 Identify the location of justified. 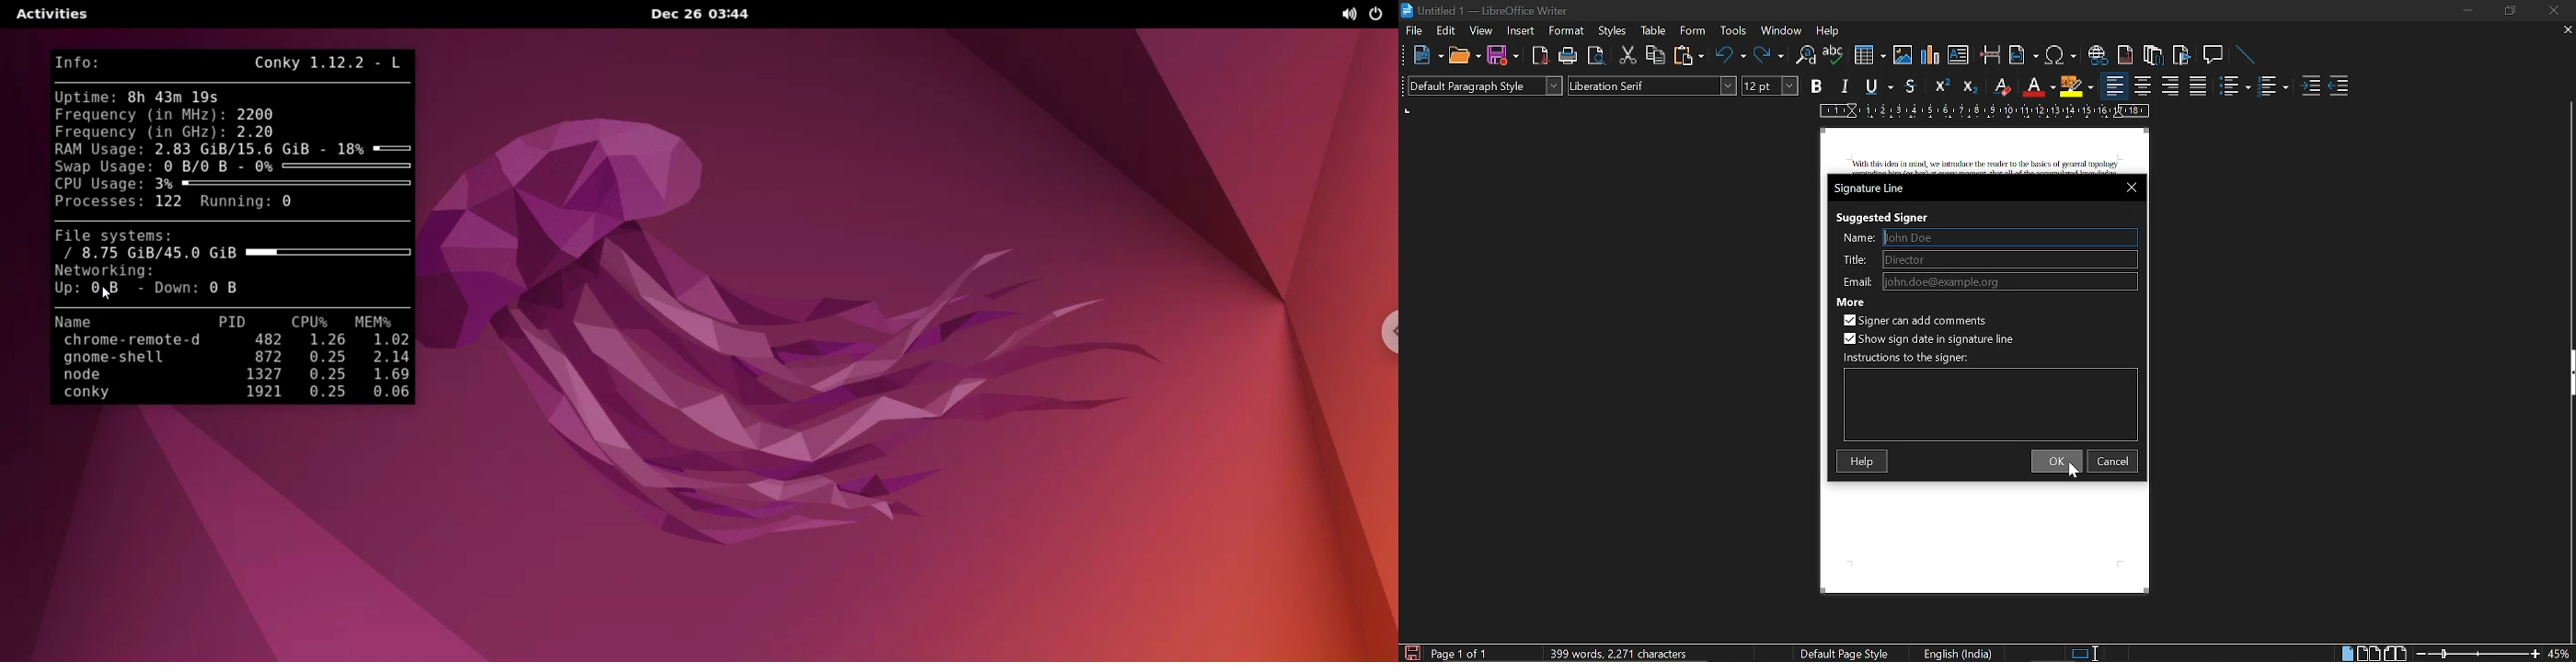
(2198, 86).